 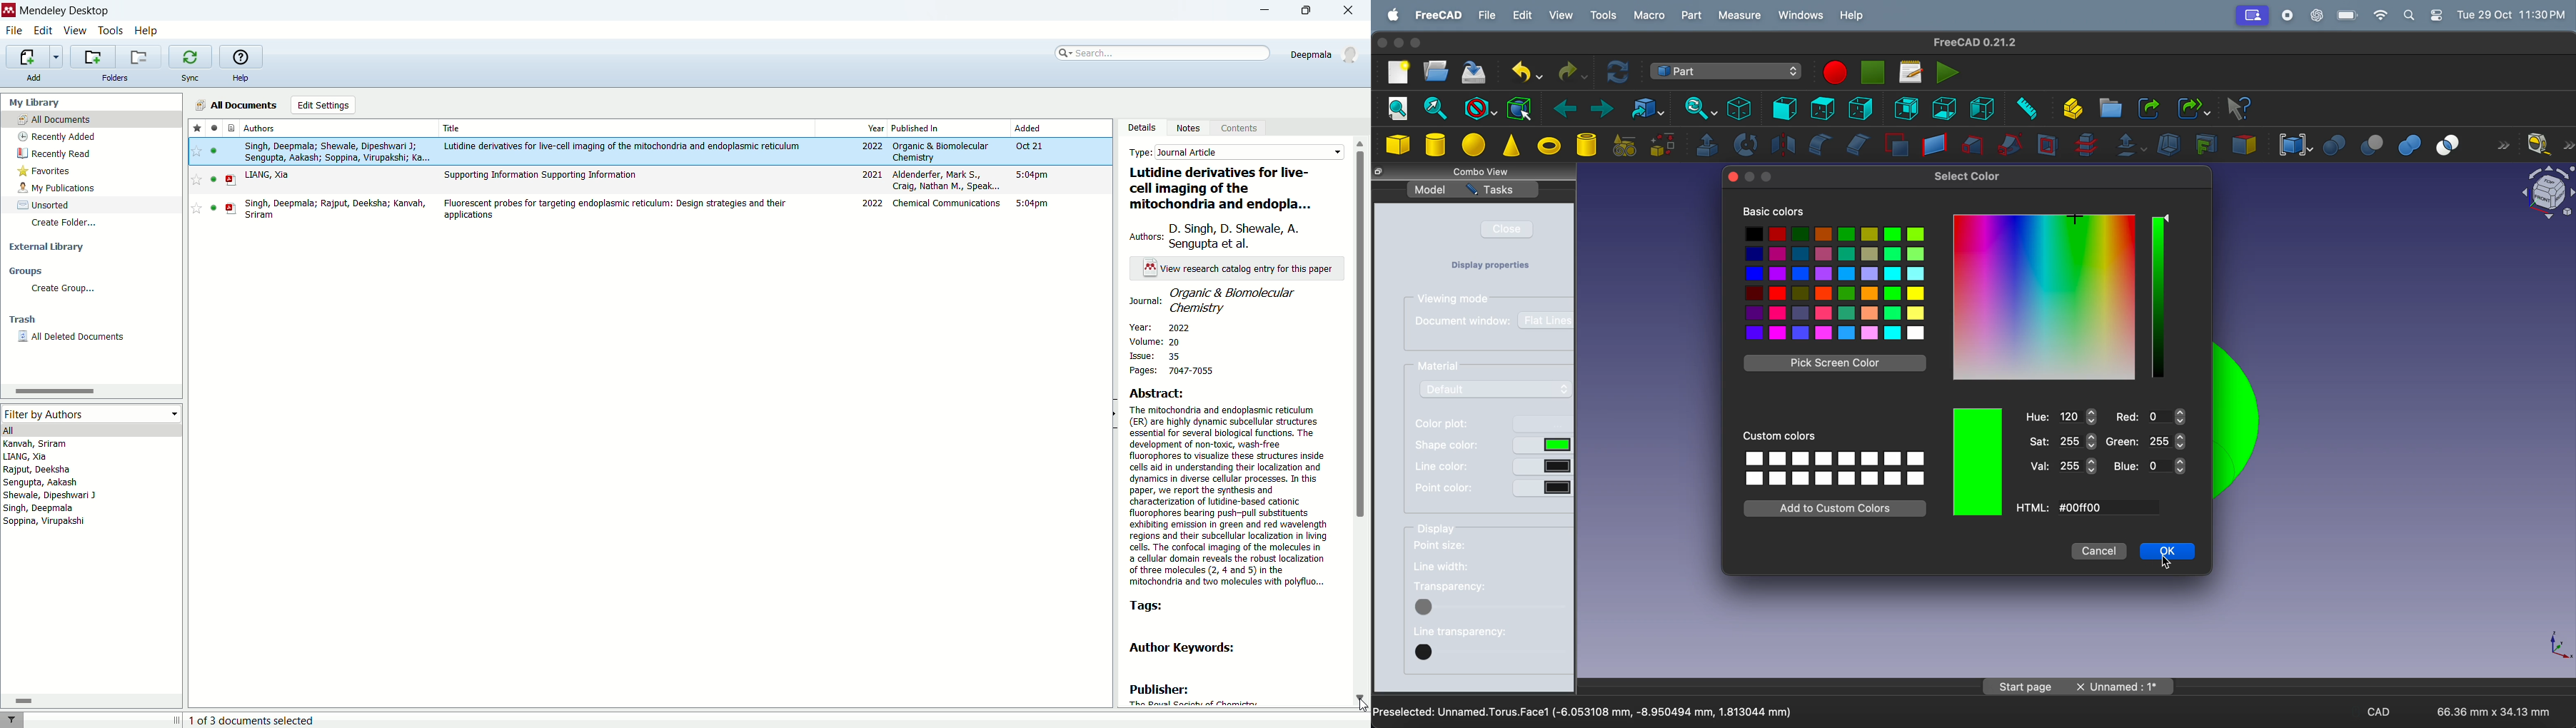 I want to click on colors , so click(x=1978, y=460).